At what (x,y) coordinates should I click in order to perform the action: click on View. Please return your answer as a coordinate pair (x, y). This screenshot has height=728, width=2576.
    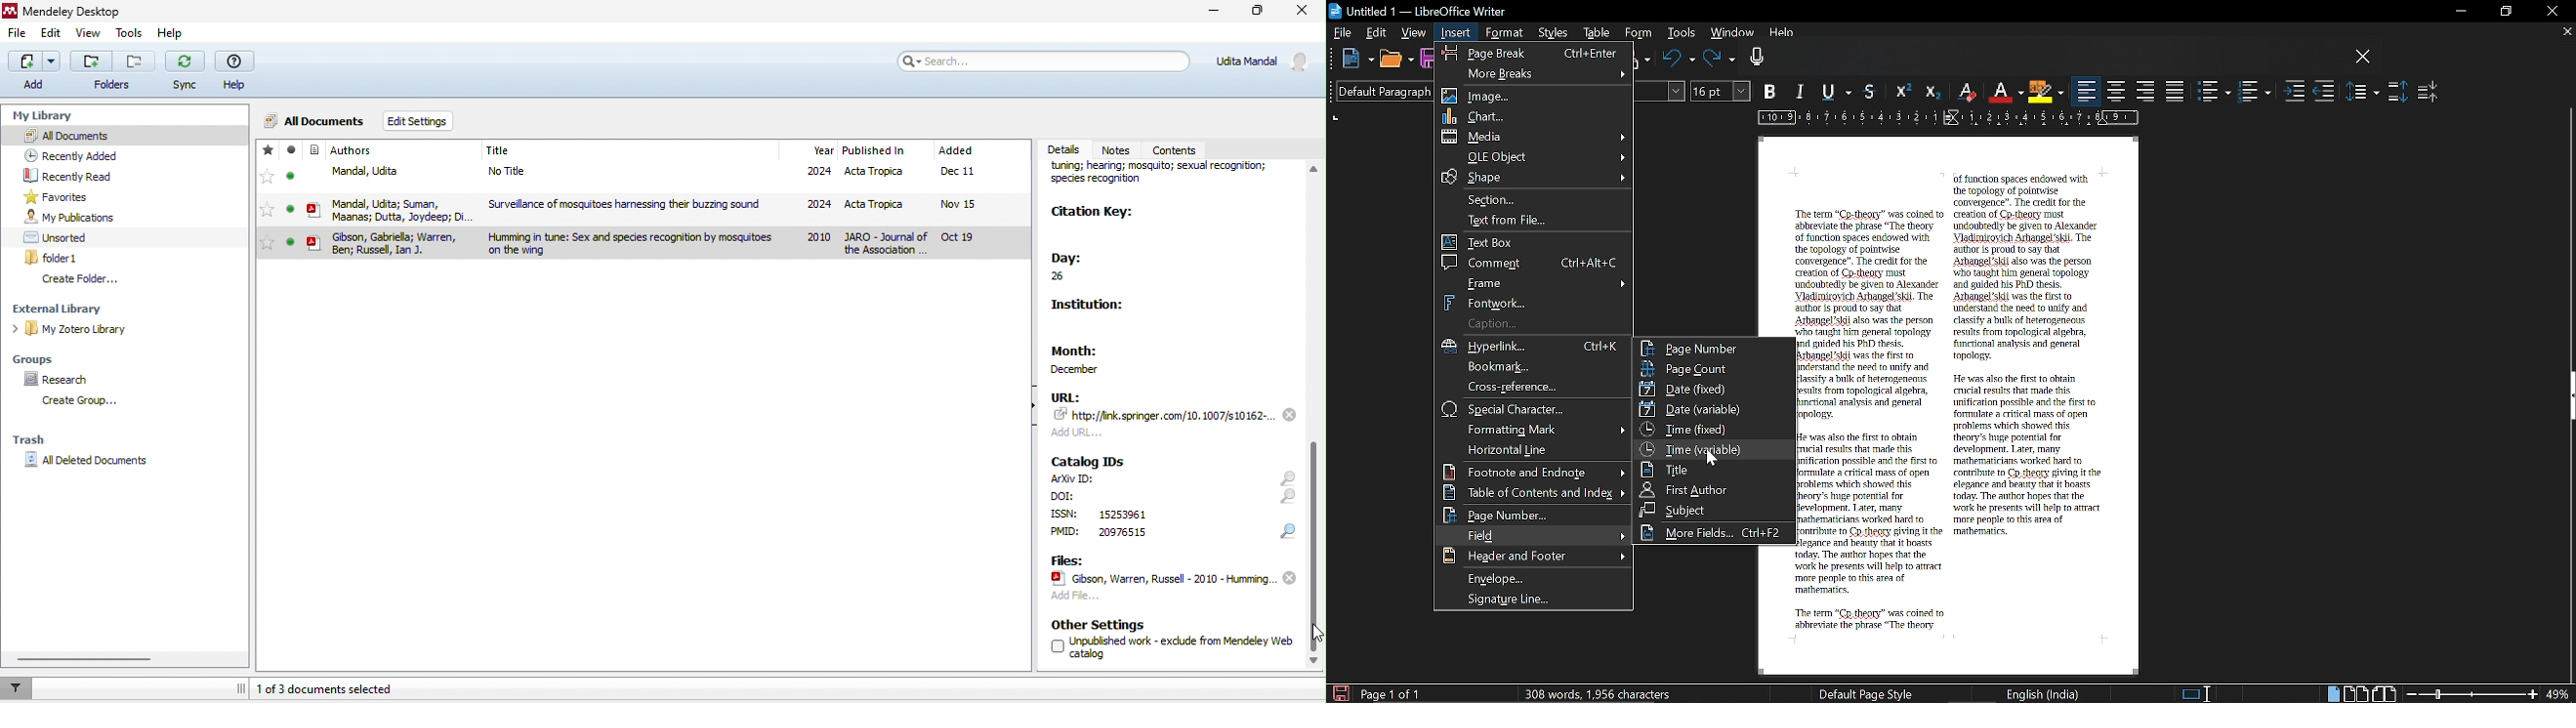
    Looking at the image, I should click on (1414, 31).